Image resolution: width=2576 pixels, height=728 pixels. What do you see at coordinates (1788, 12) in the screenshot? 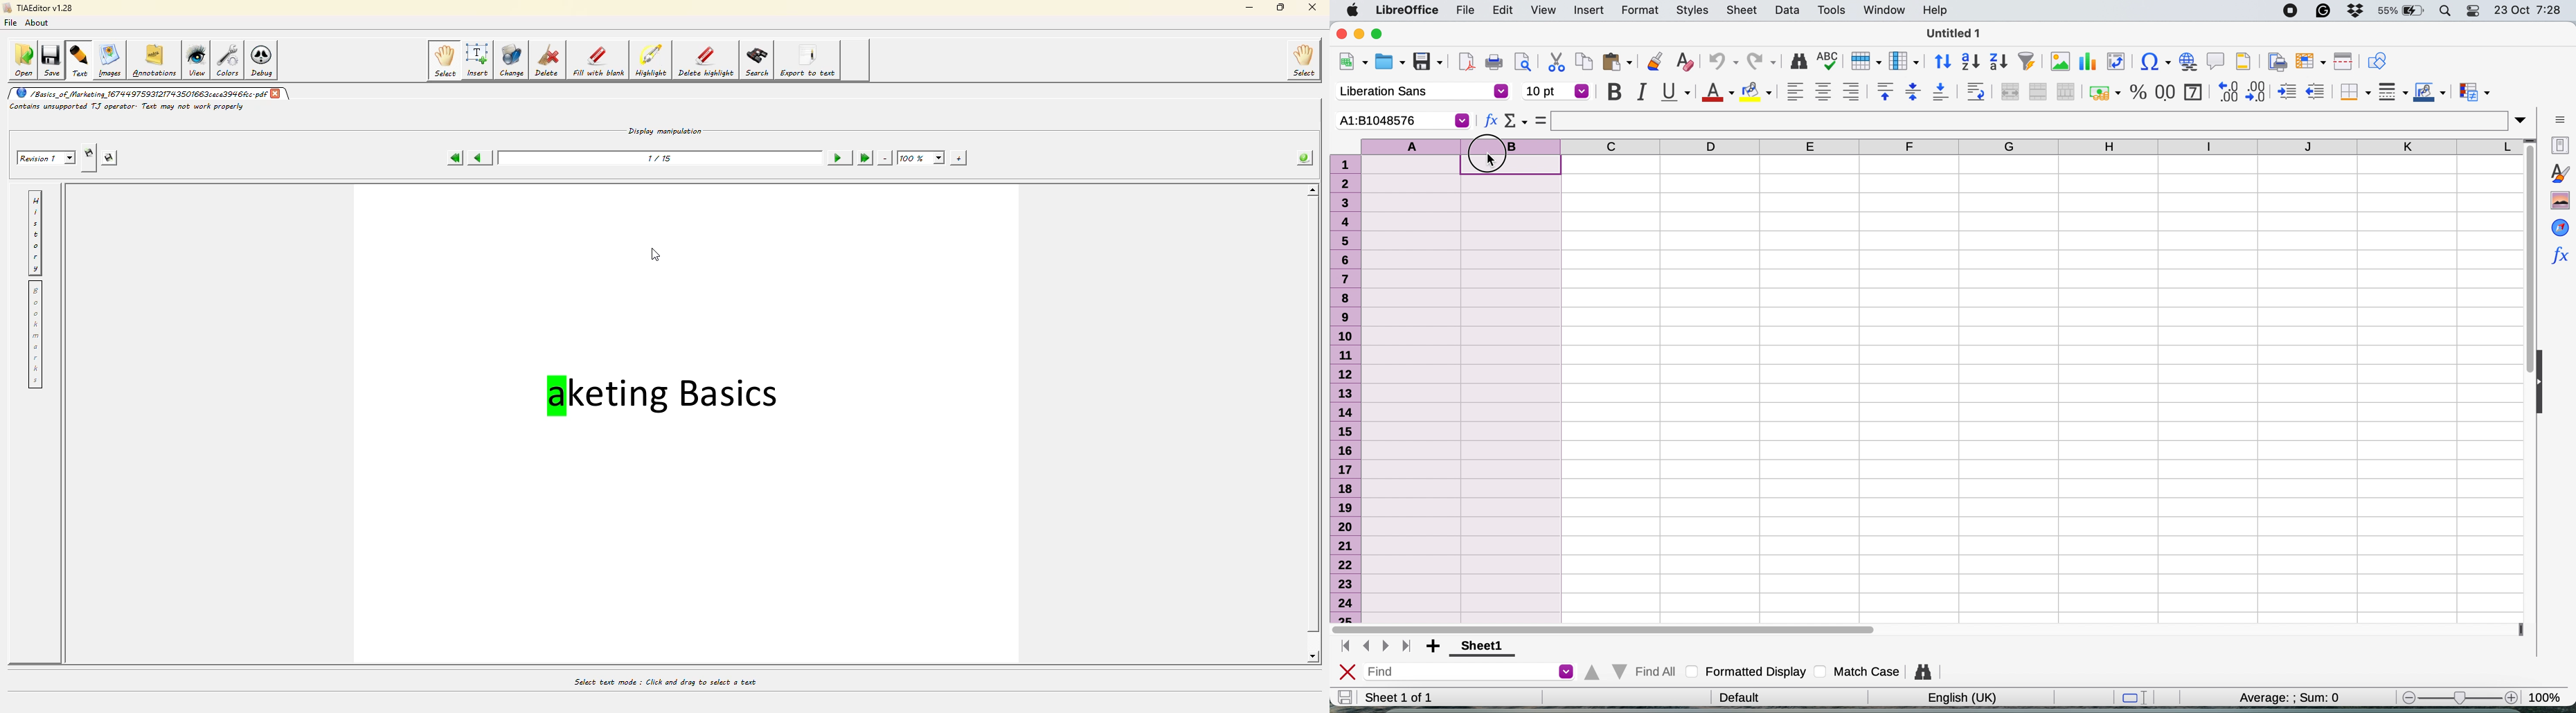
I see `data` at bounding box center [1788, 12].